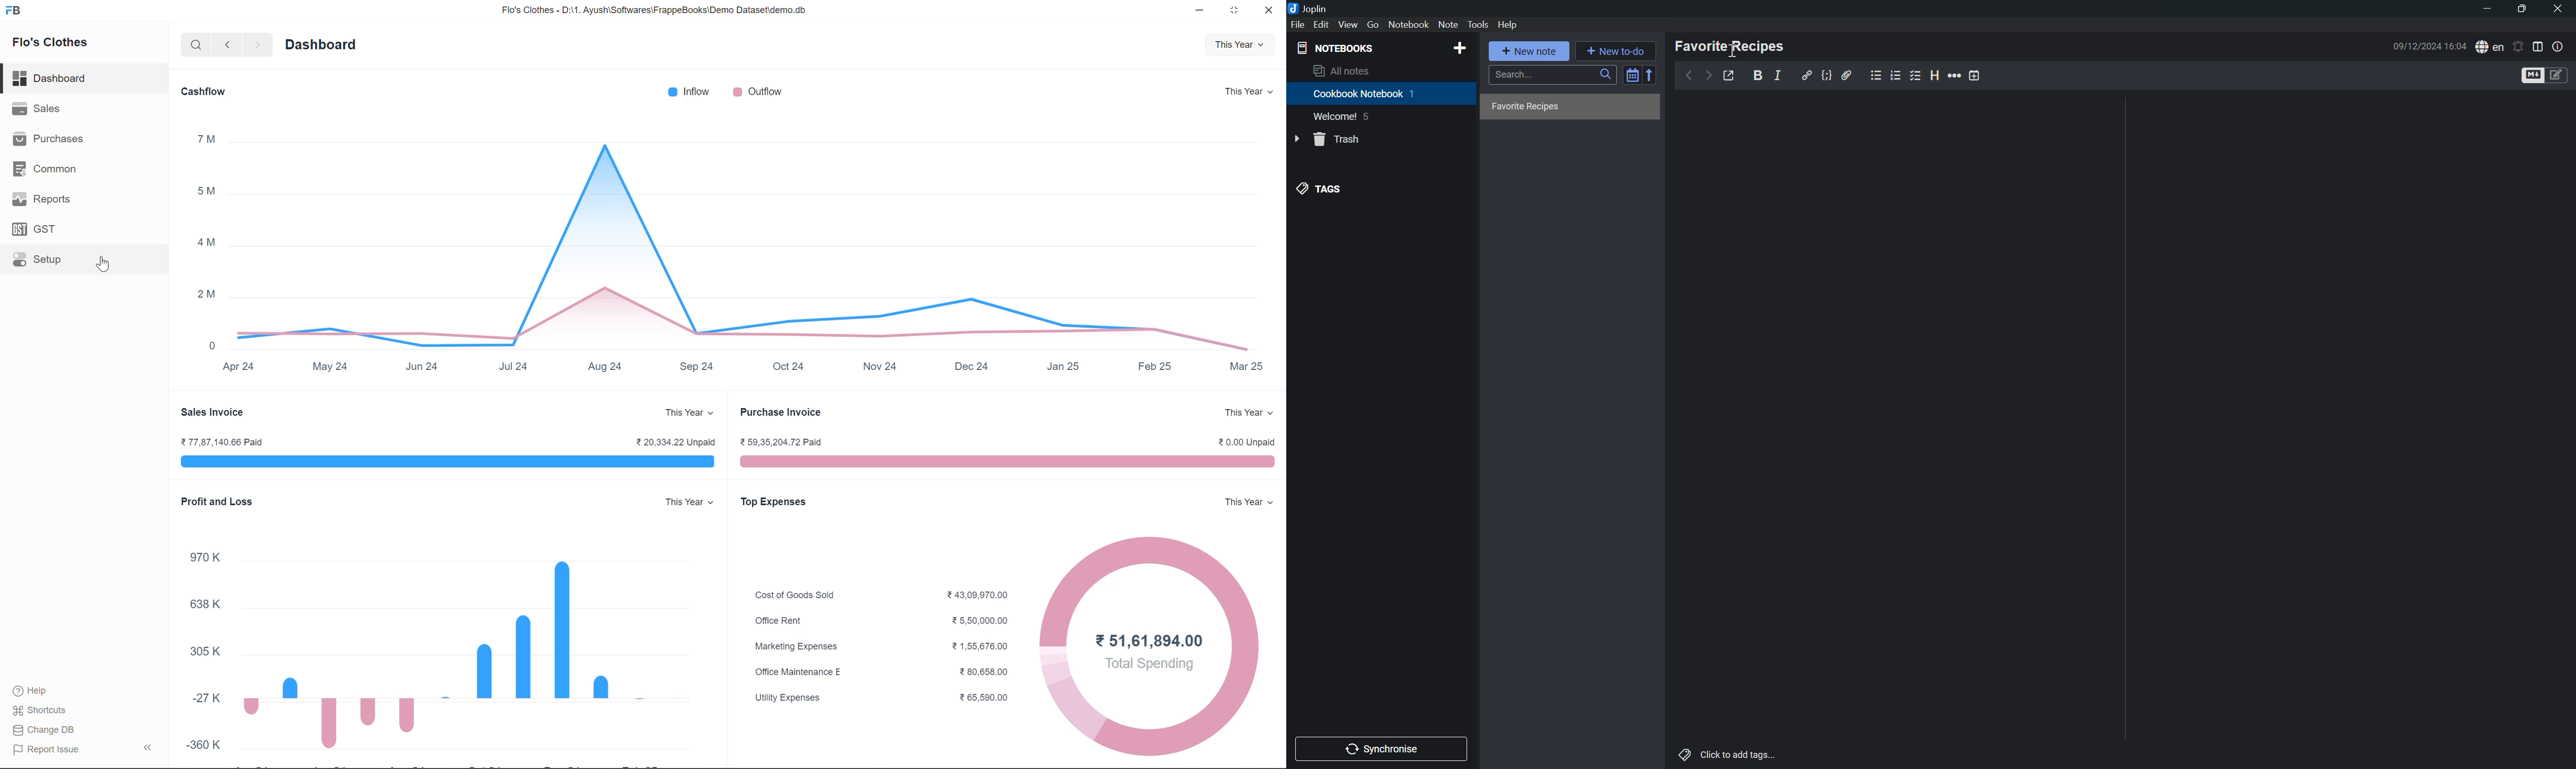 This screenshot has height=784, width=2576. What do you see at coordinates (689, 413) in the screenshot?
I see `This Year ` at bounding box center [689, 413].